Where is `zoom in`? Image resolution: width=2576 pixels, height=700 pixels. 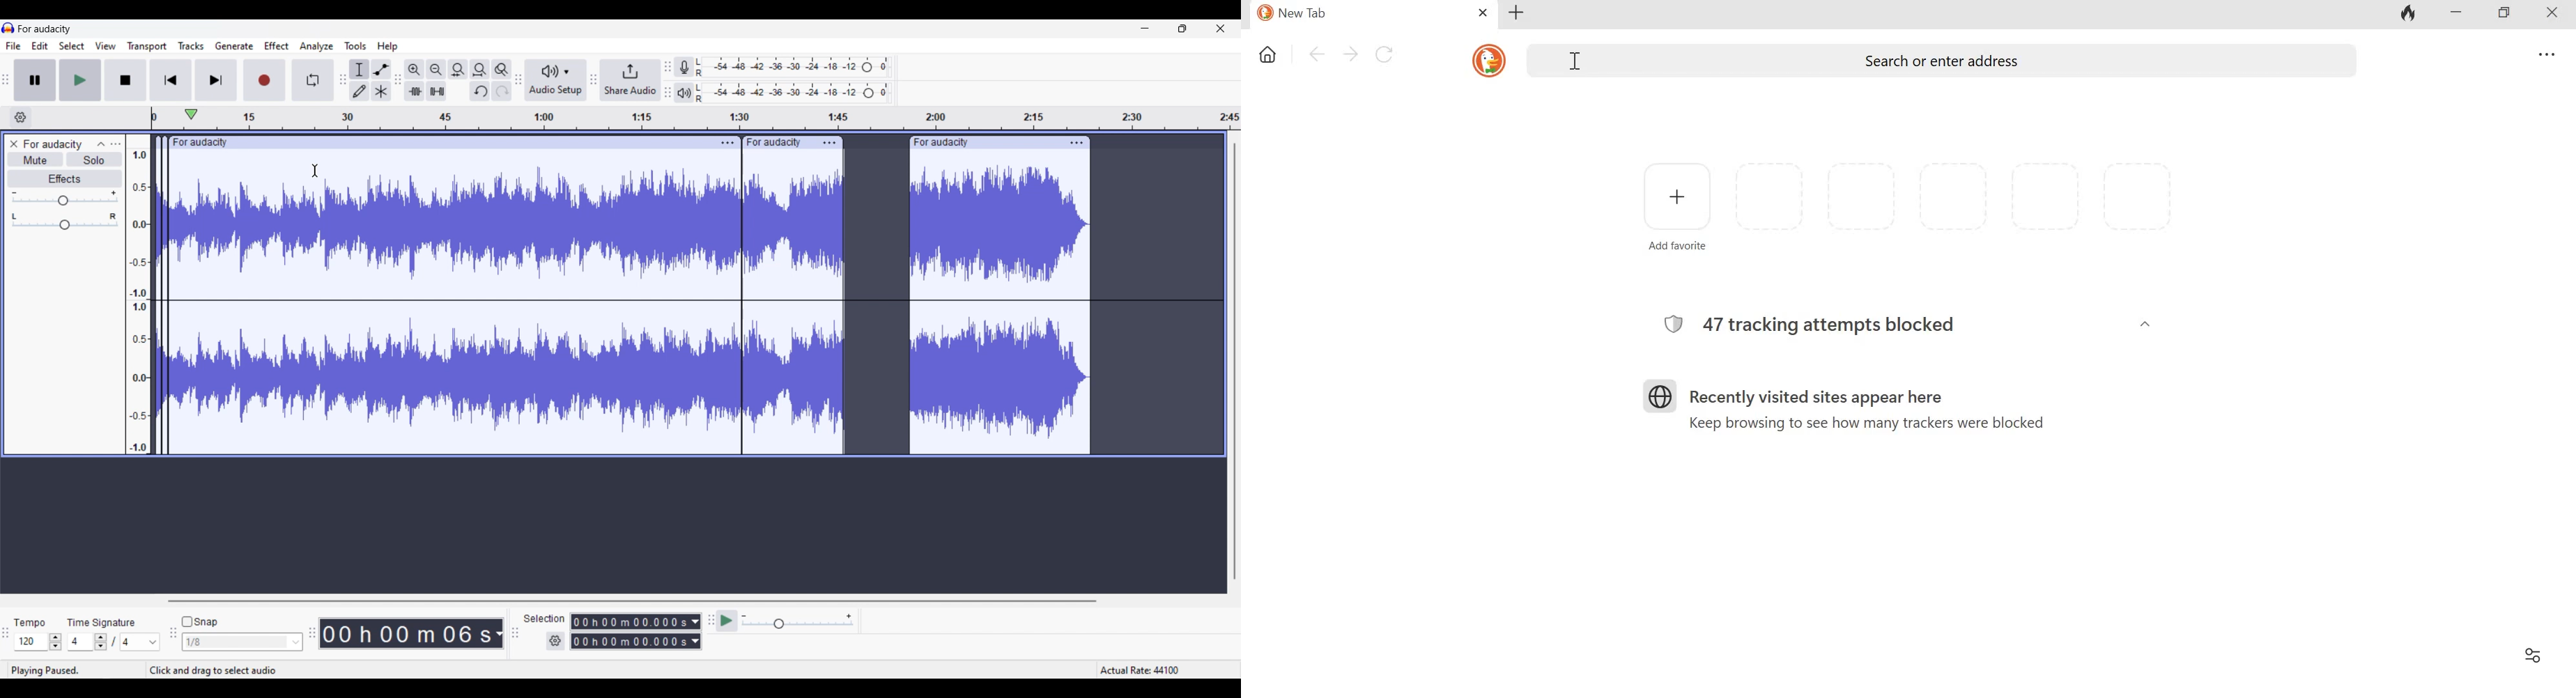 zoom in is located at coordinates (414, 69).